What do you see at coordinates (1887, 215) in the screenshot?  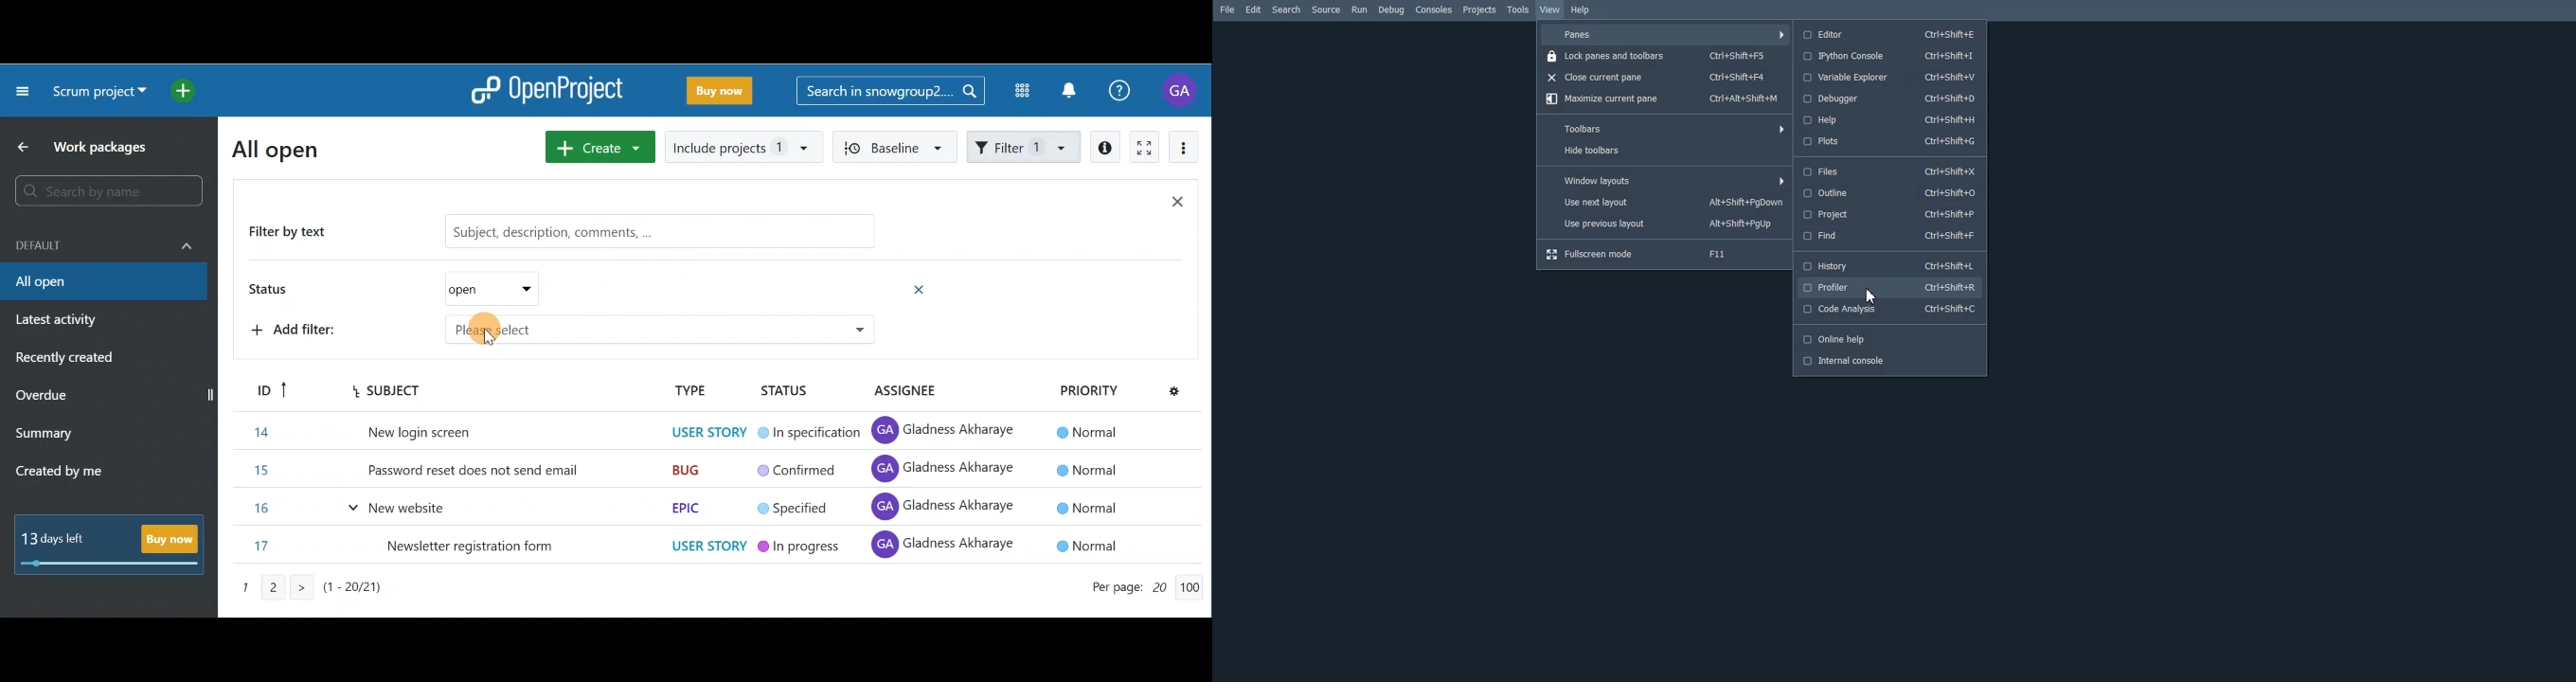 I see `Project` at bounding box center [1887, 215].